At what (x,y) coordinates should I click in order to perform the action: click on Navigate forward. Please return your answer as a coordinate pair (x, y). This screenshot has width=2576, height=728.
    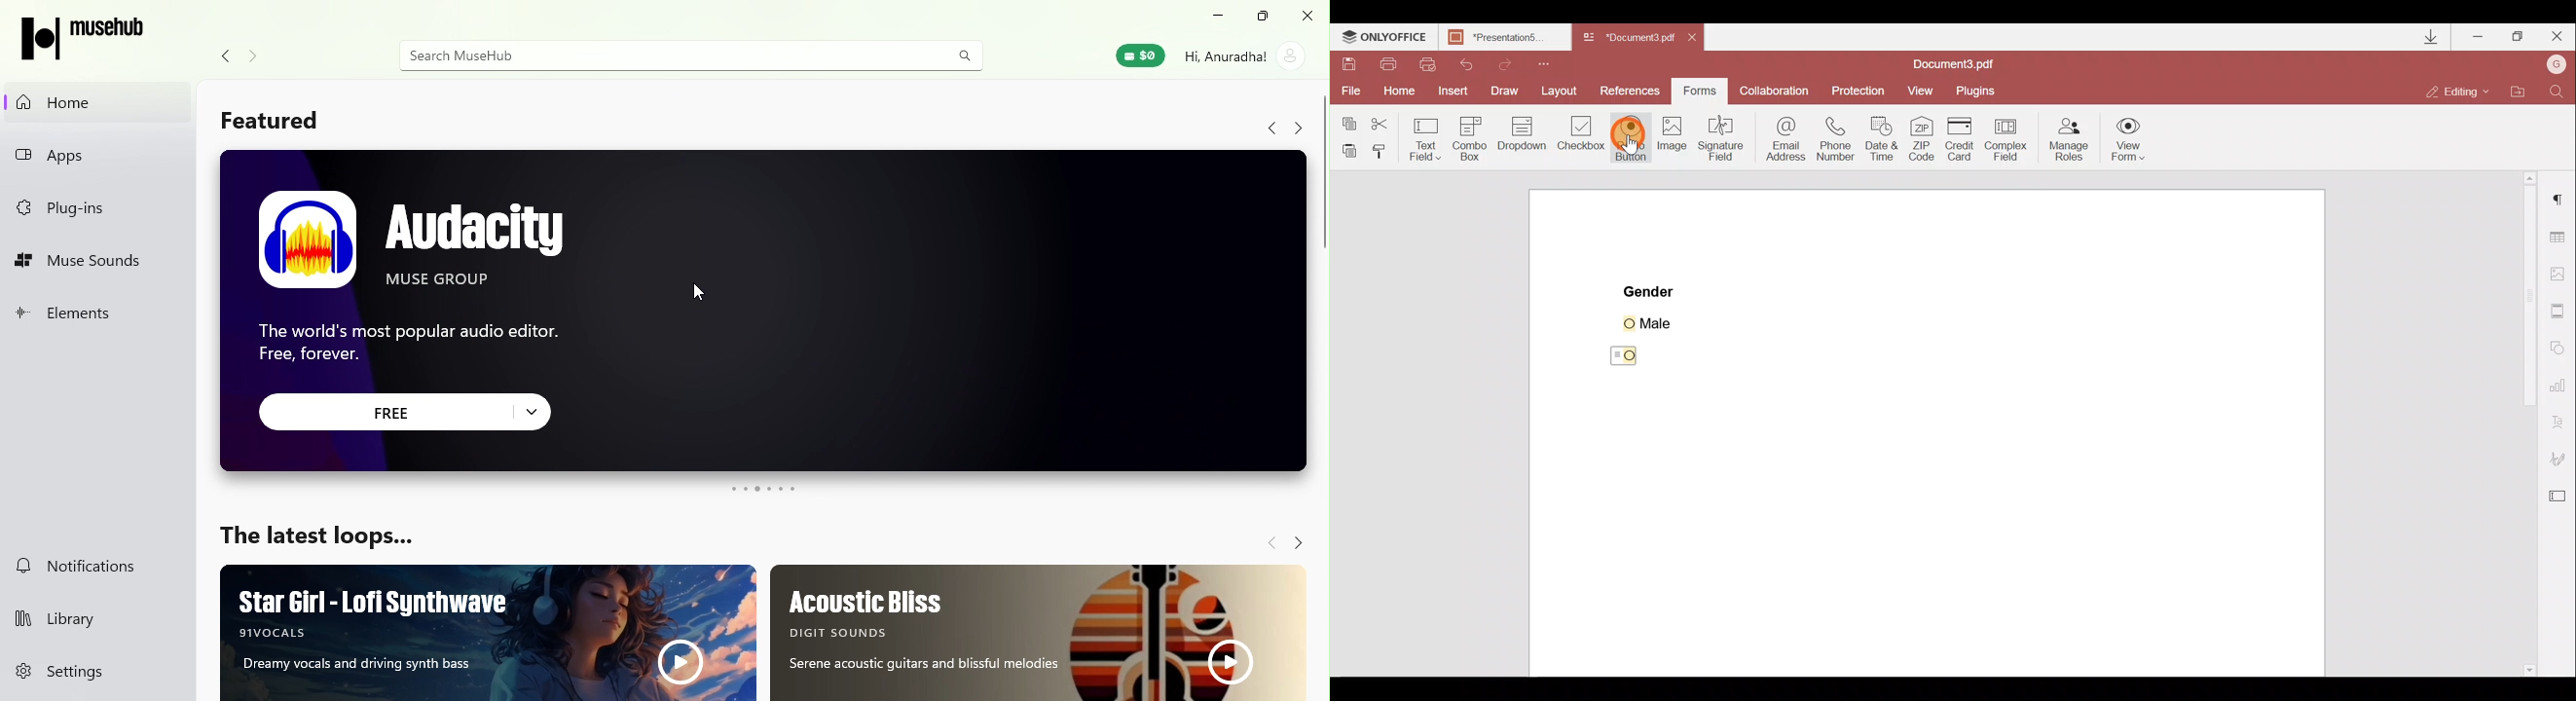
    Looking at the image, I should click on (1301, 544).